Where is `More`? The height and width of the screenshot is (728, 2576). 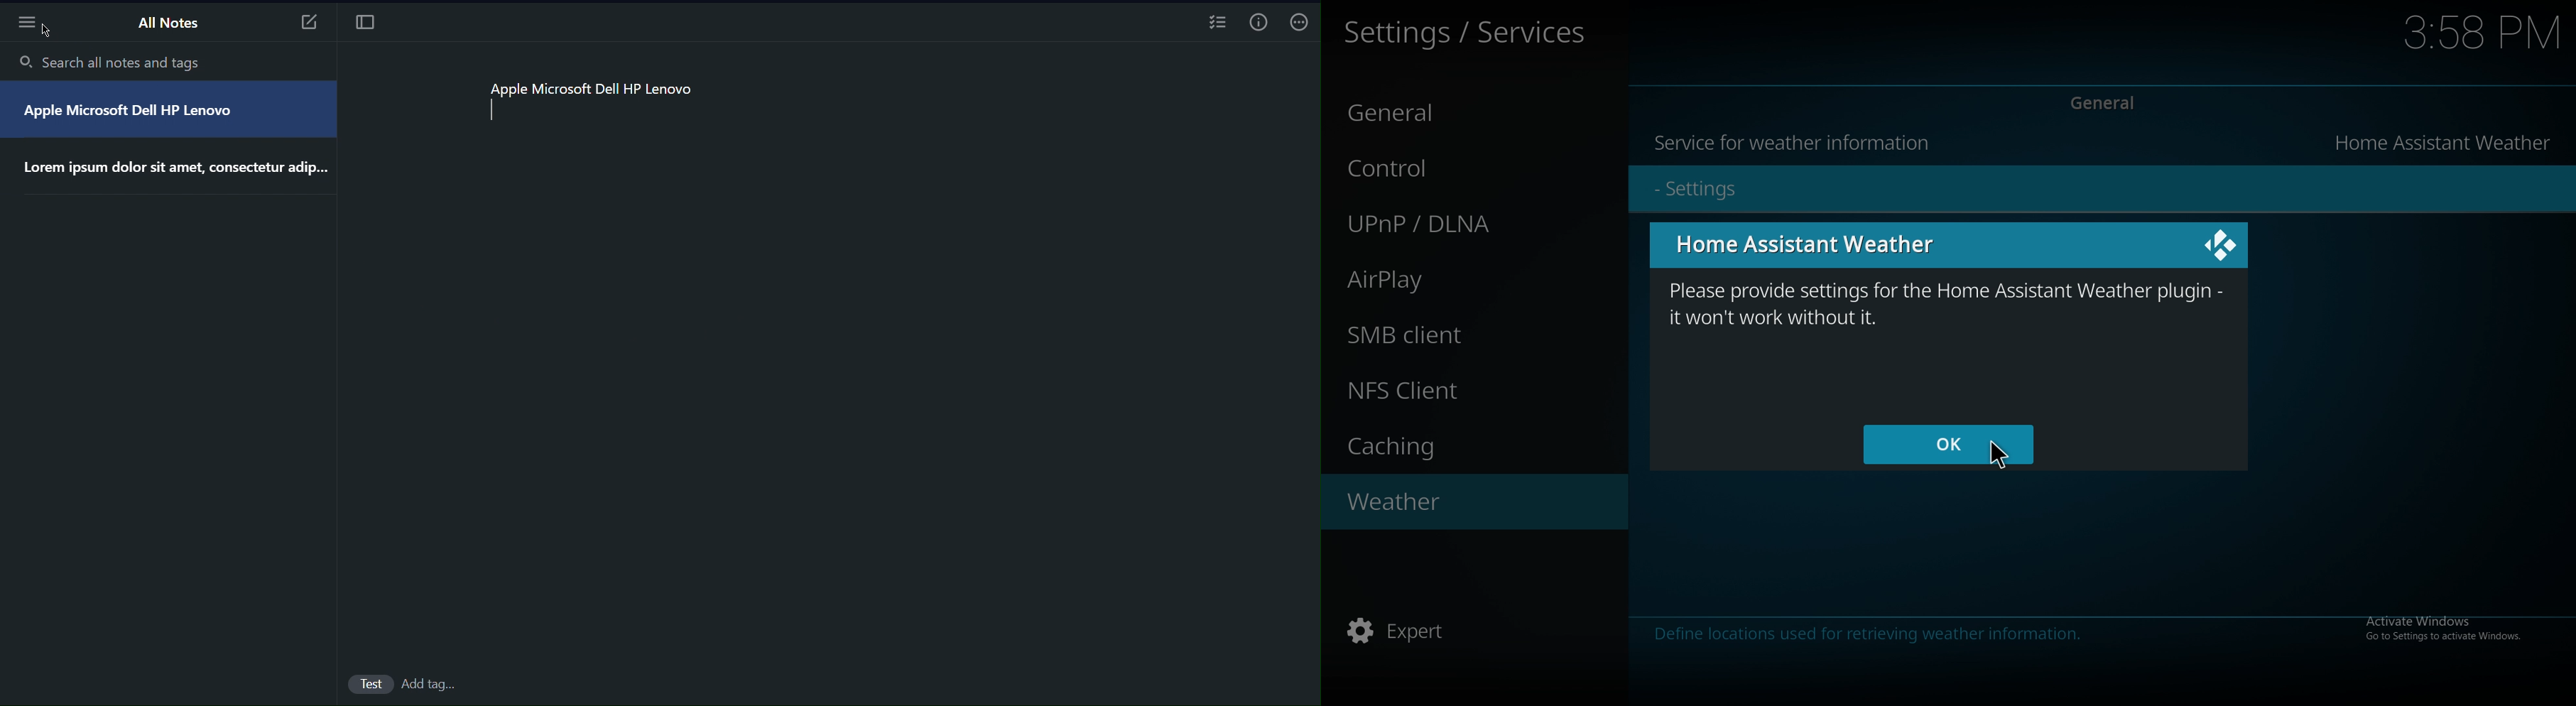 More is located at coordinates (1300, 22).